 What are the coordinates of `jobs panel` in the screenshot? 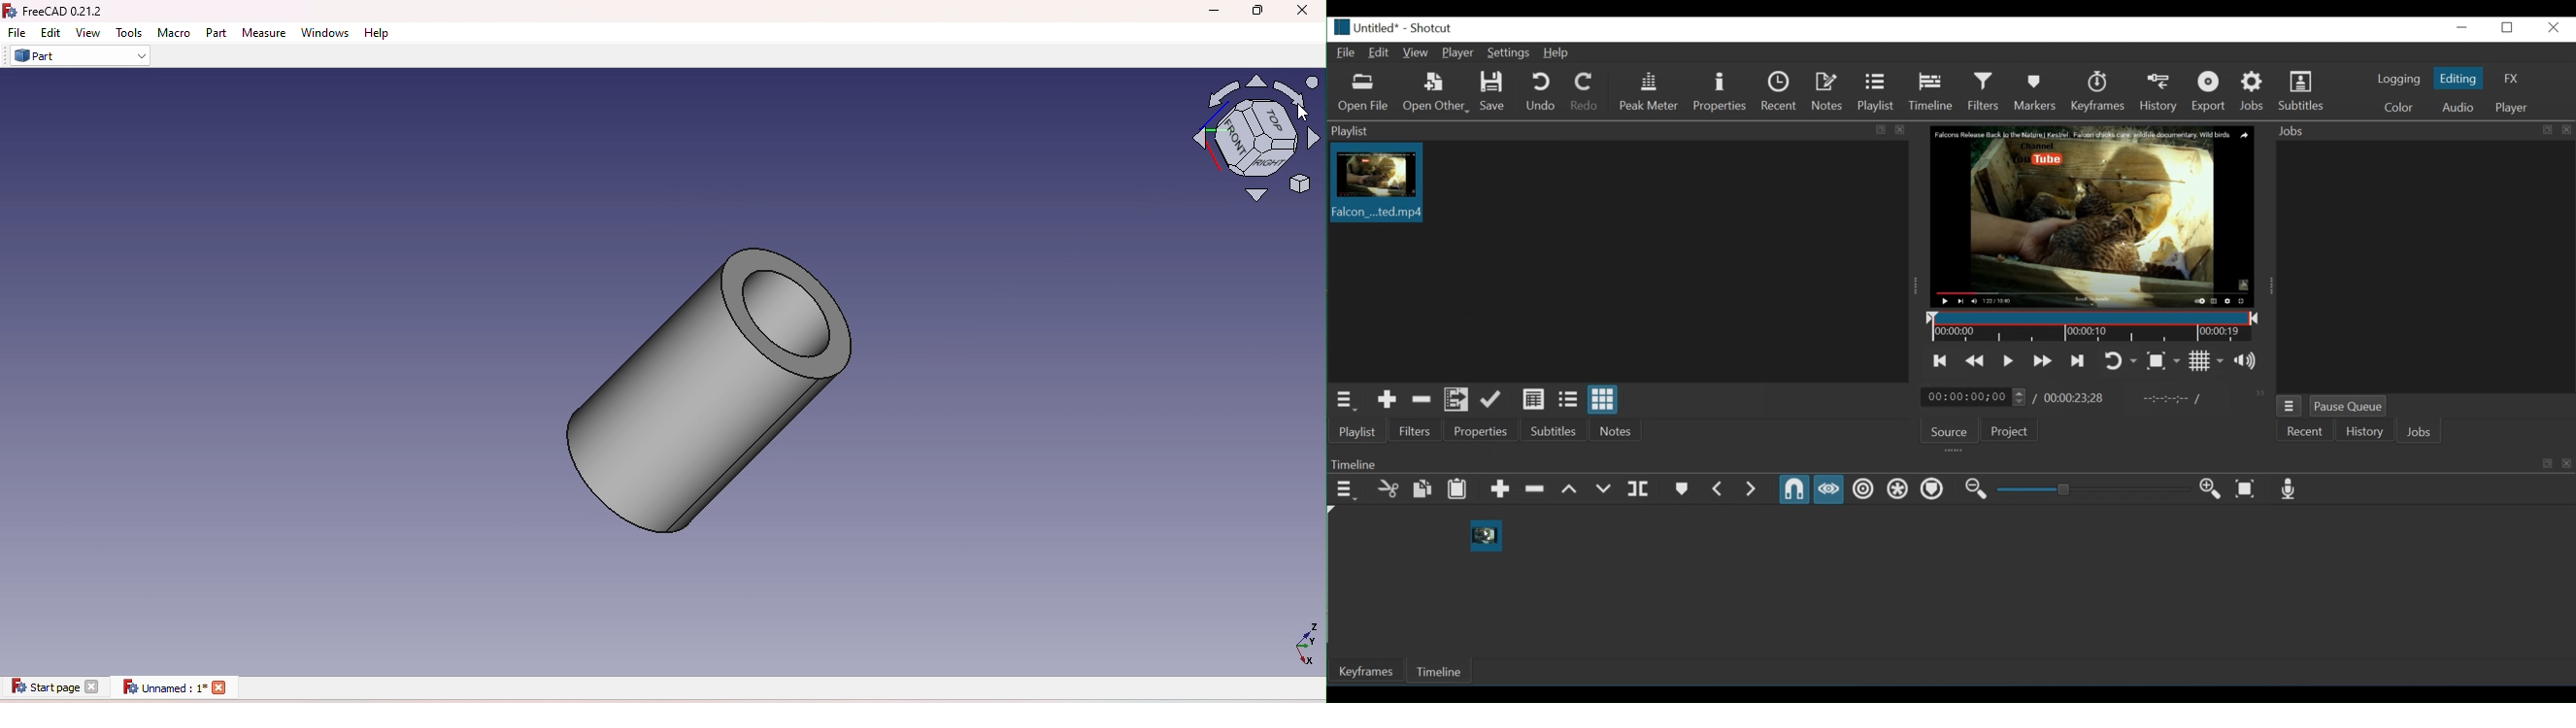 It's located at (2425, 265).